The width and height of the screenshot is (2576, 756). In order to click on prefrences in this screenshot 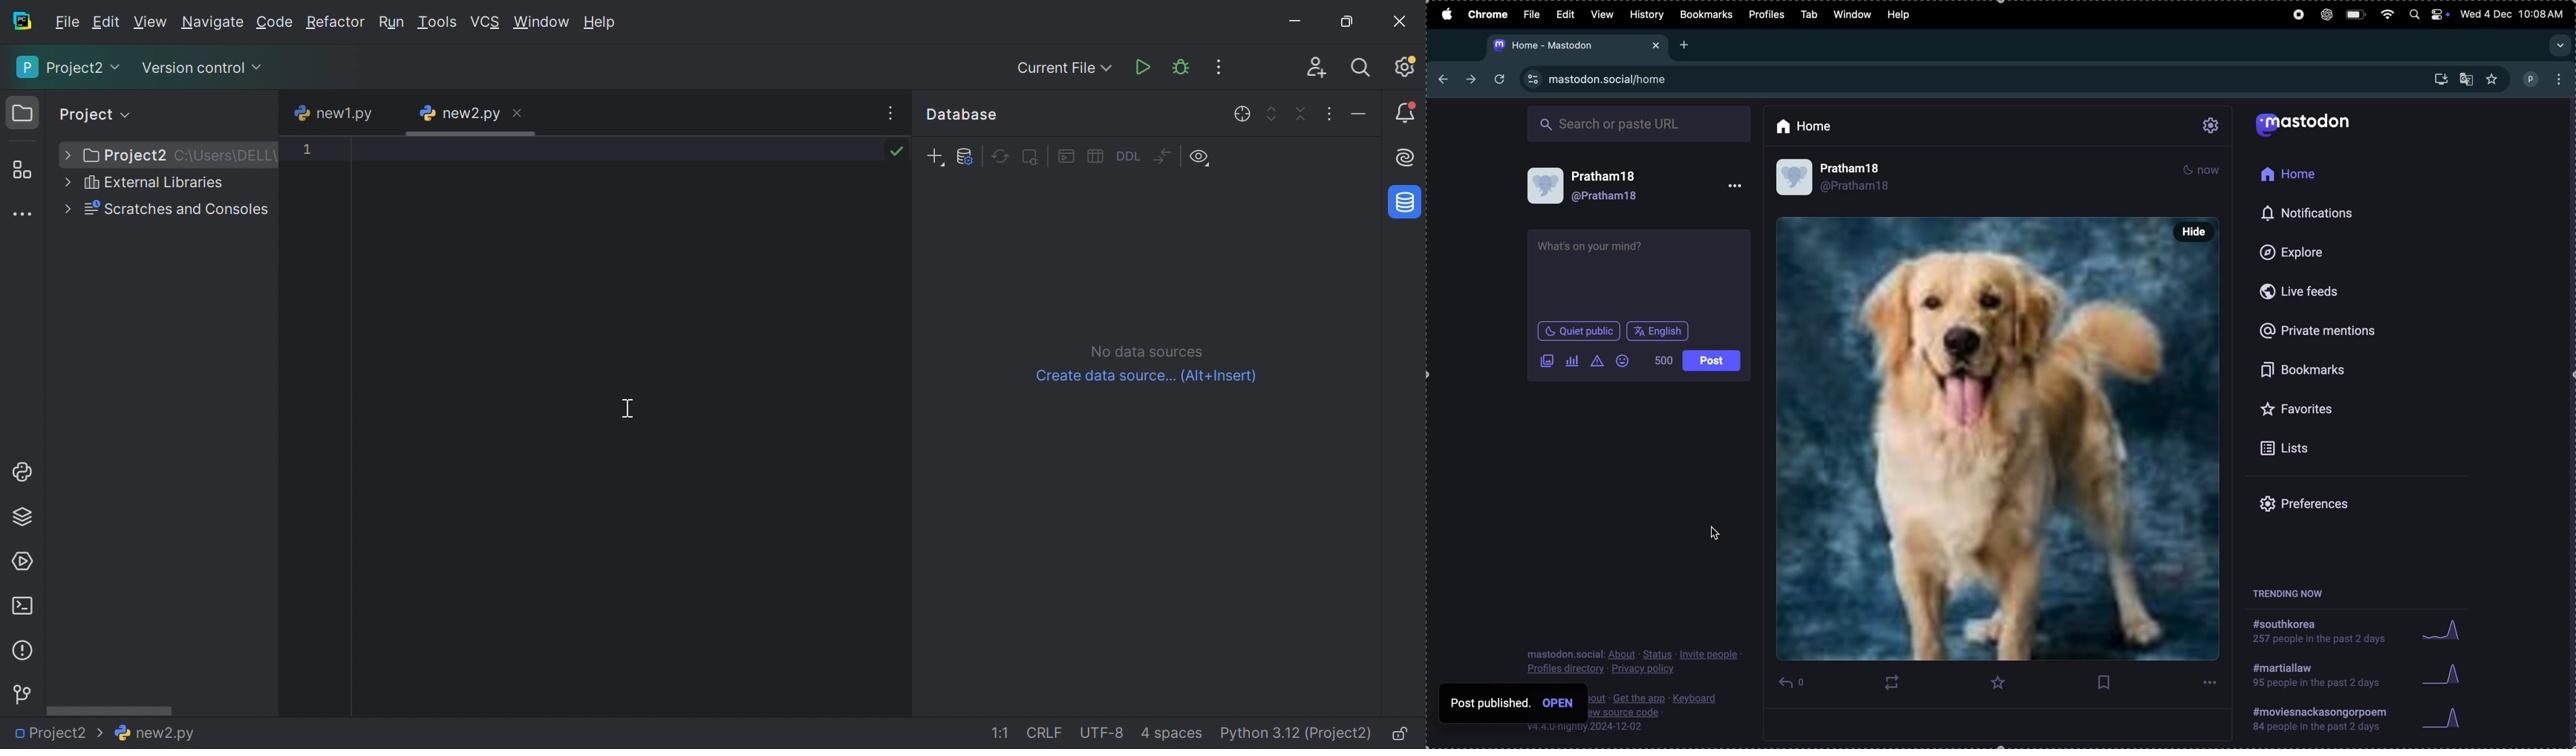, I will do `click(2307, 502)`.